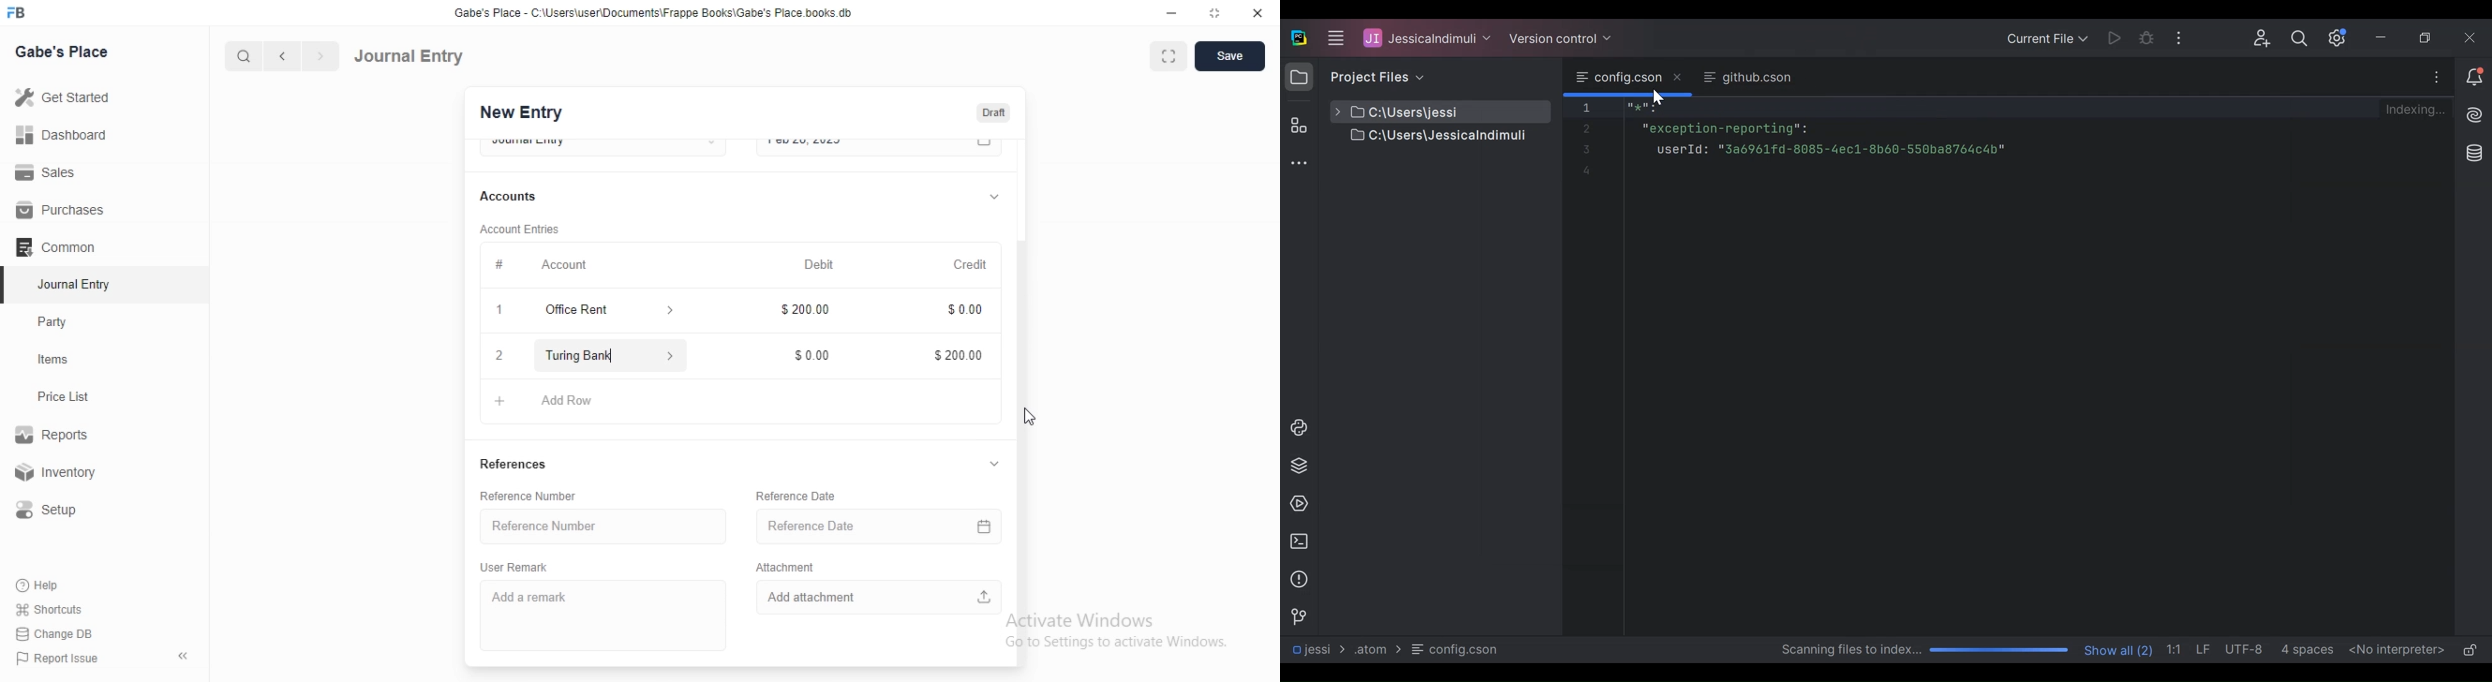 The width and height of the screenshot is (2492, 700). I want to click on Office Rent, so click(580, 310).